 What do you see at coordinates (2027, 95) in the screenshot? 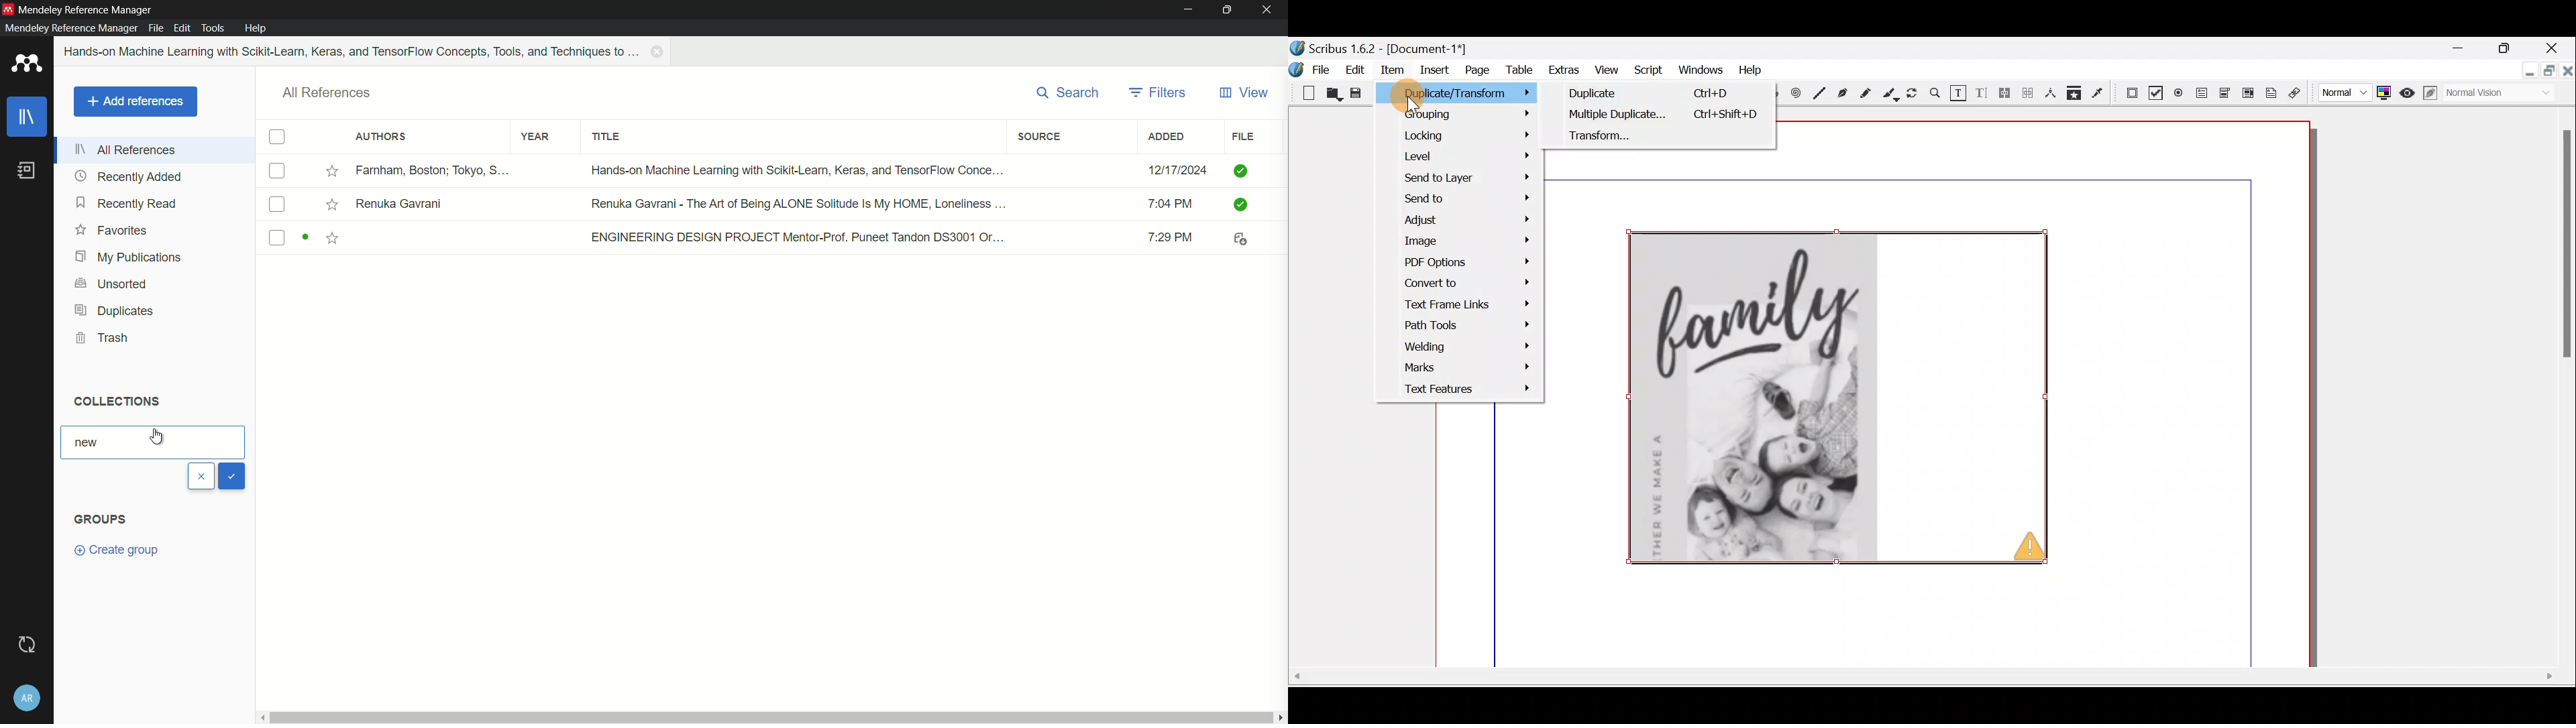
I see `Unlink text frames` at bounding box center [2027, 95].